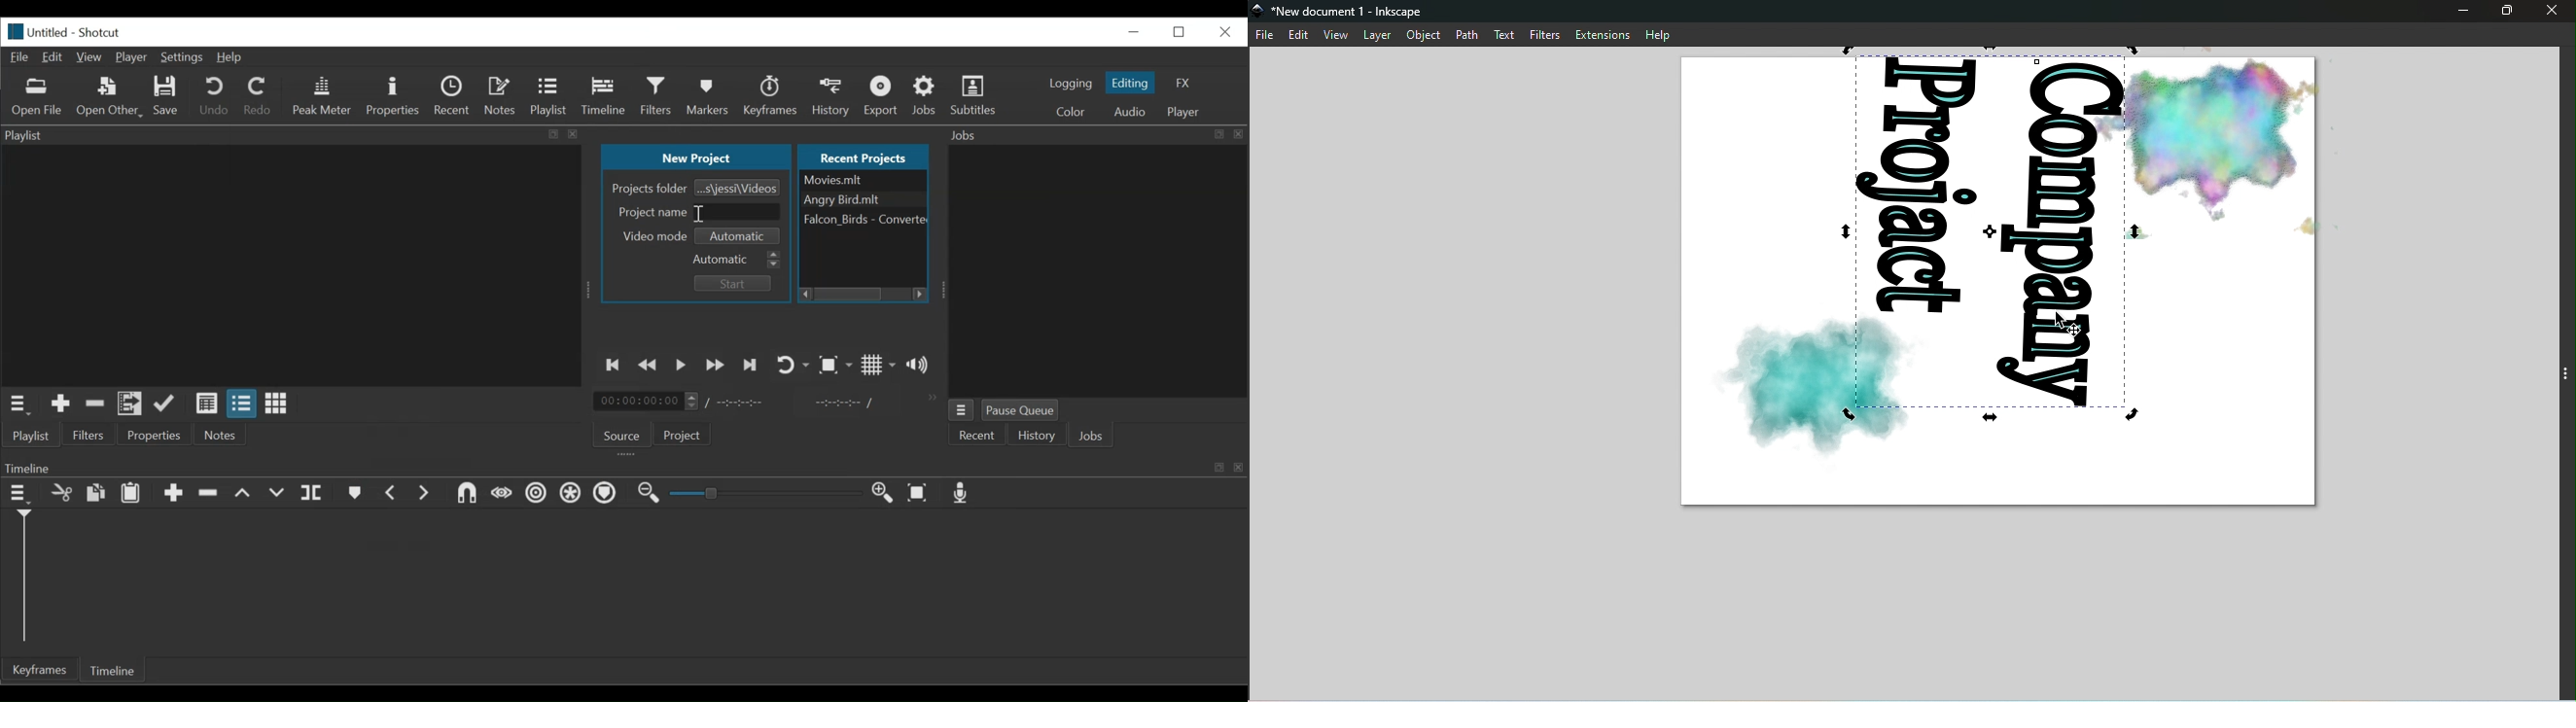 This screenshot has height=728, width=2576. Describe the element at coordinates (24, 578) in the screenshot. I see `Timeline cursor` at that location.